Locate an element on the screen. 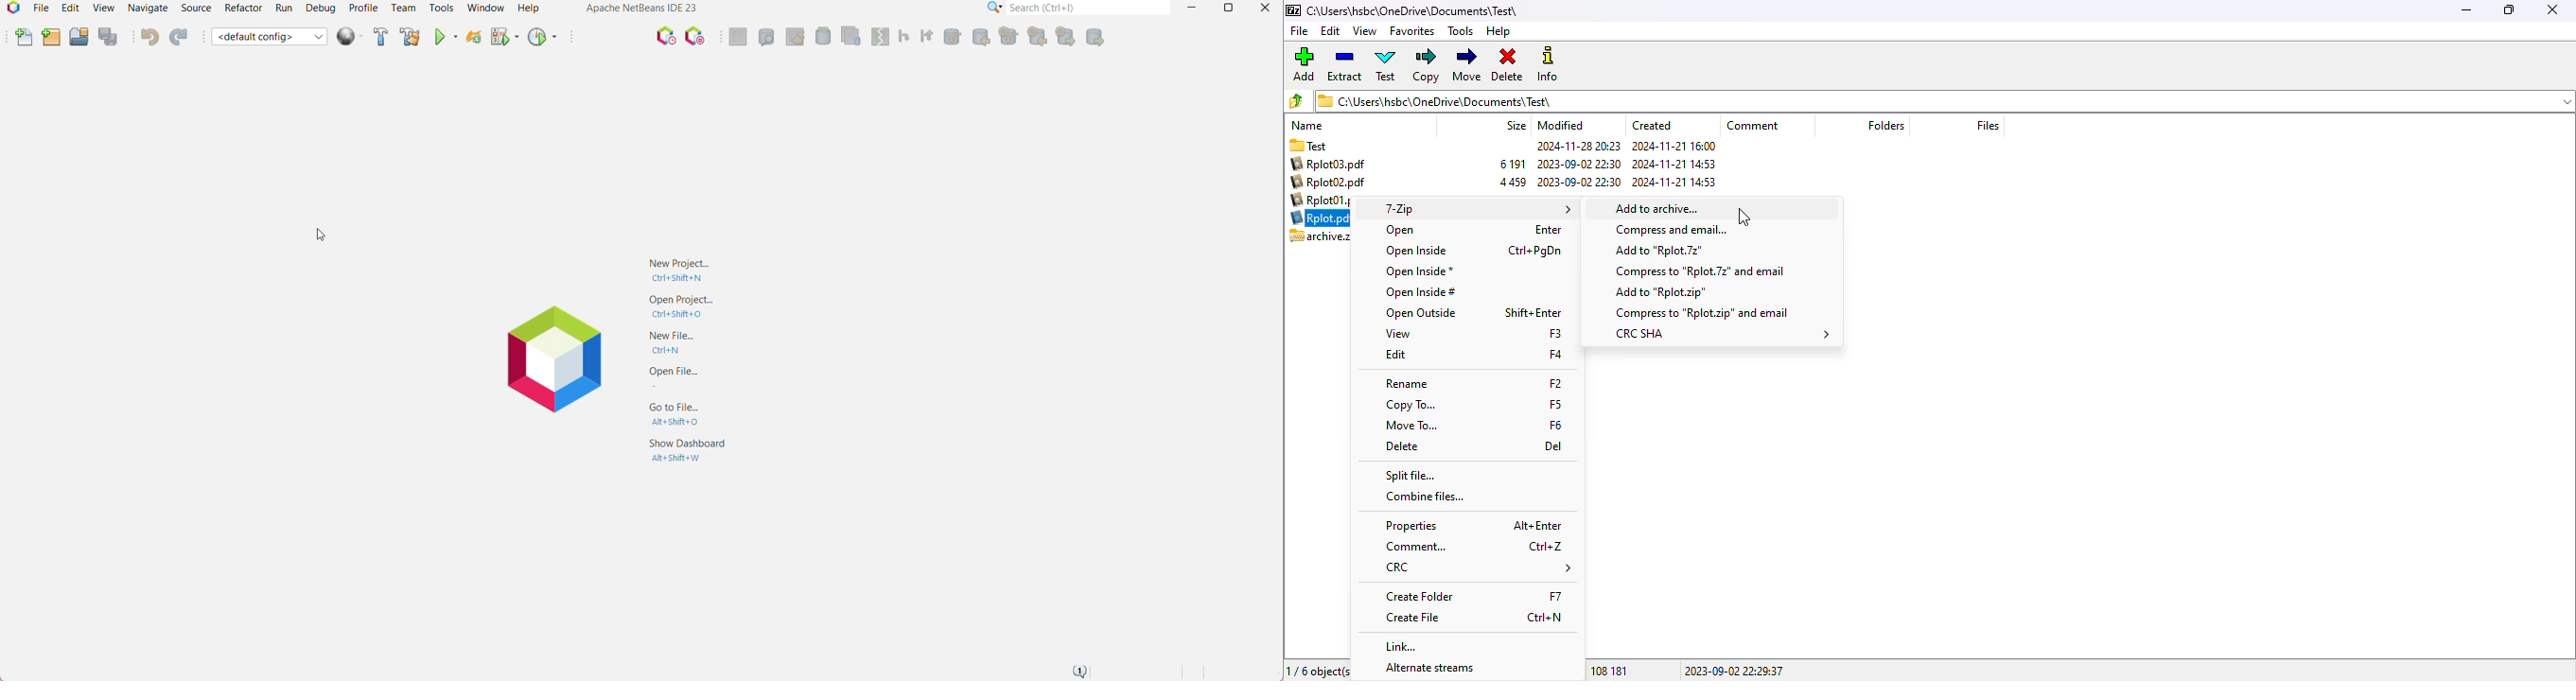  shortcut for rename is located at coordinates (1556, 383).